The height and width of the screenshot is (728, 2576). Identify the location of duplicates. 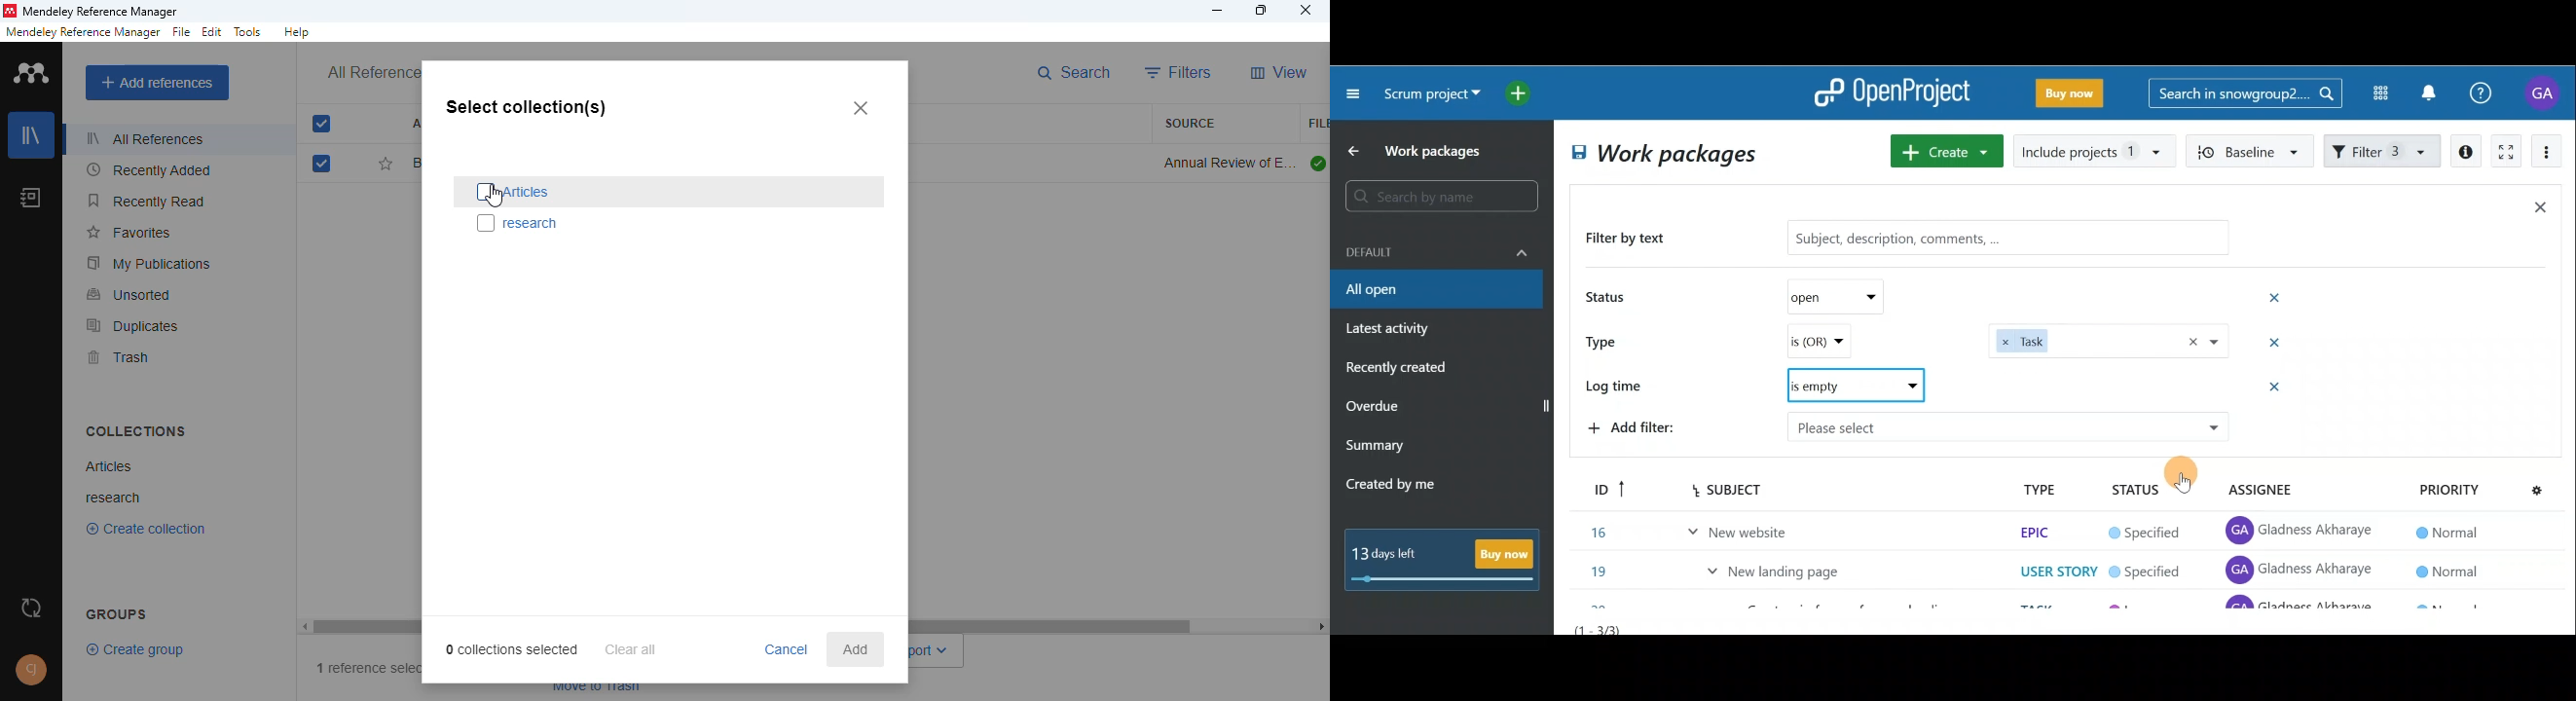
(133, 326).